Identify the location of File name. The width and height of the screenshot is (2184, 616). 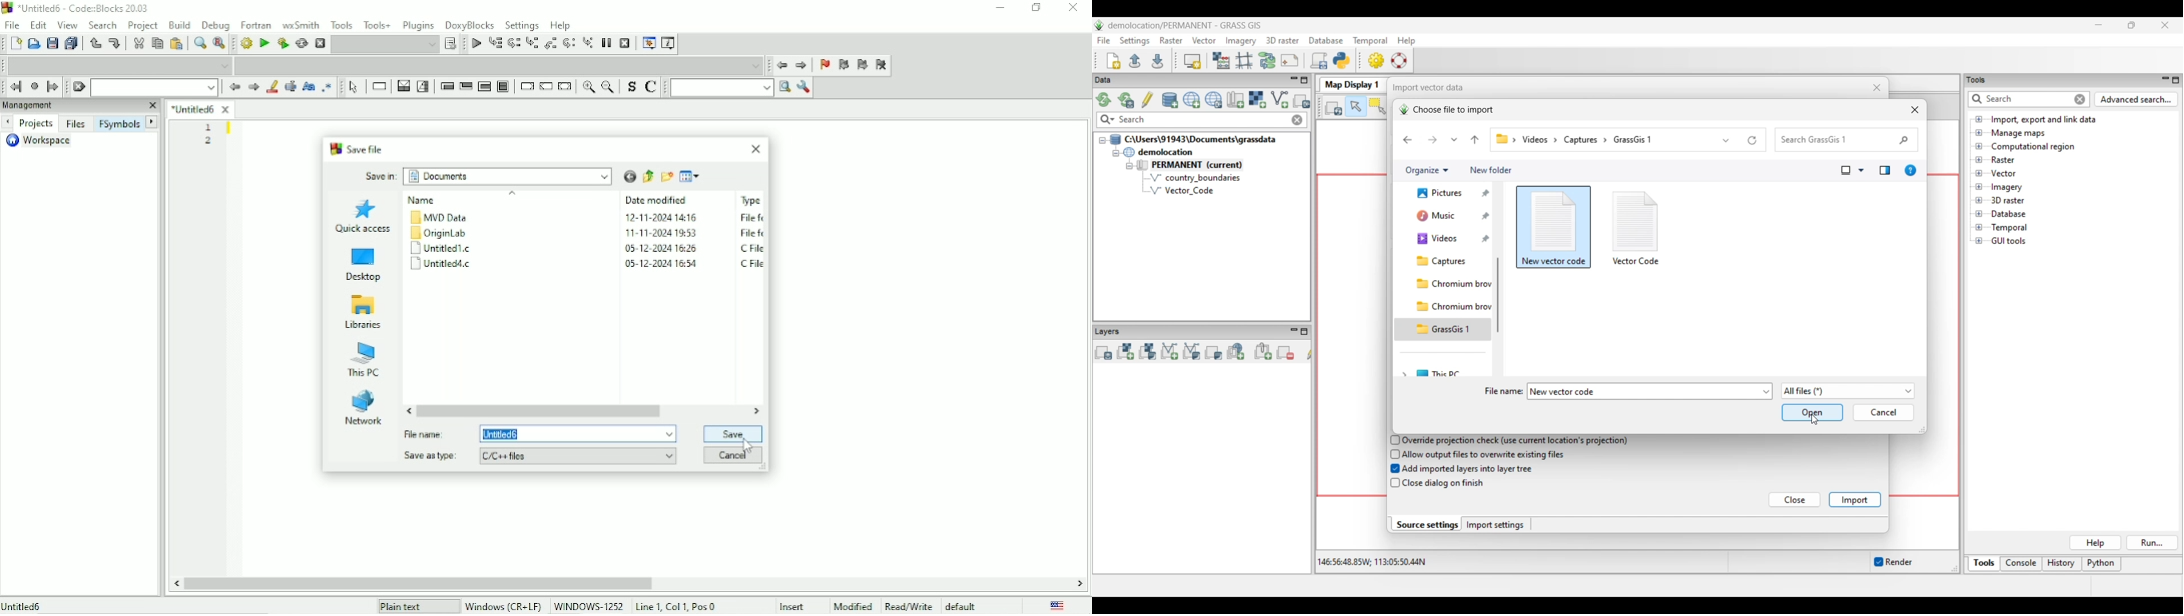
(541, 434).